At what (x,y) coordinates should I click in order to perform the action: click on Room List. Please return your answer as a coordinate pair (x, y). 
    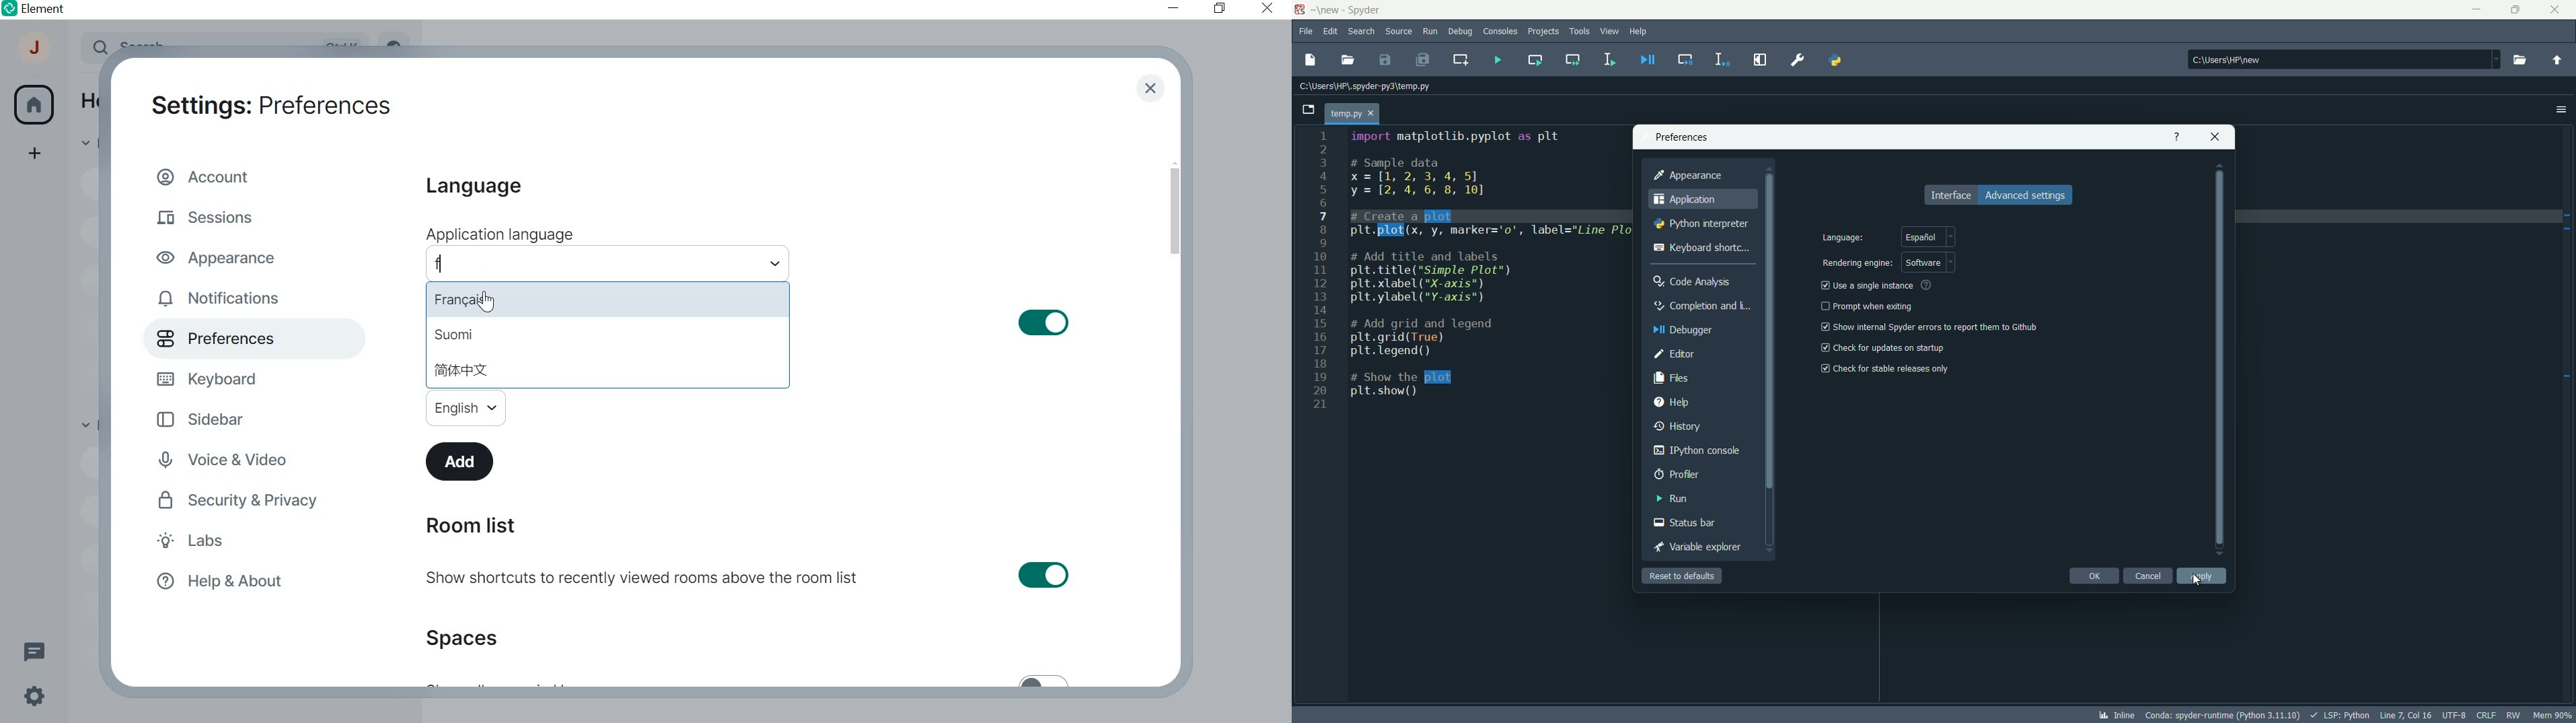
    Looking at the image, I should click on (470, 526).